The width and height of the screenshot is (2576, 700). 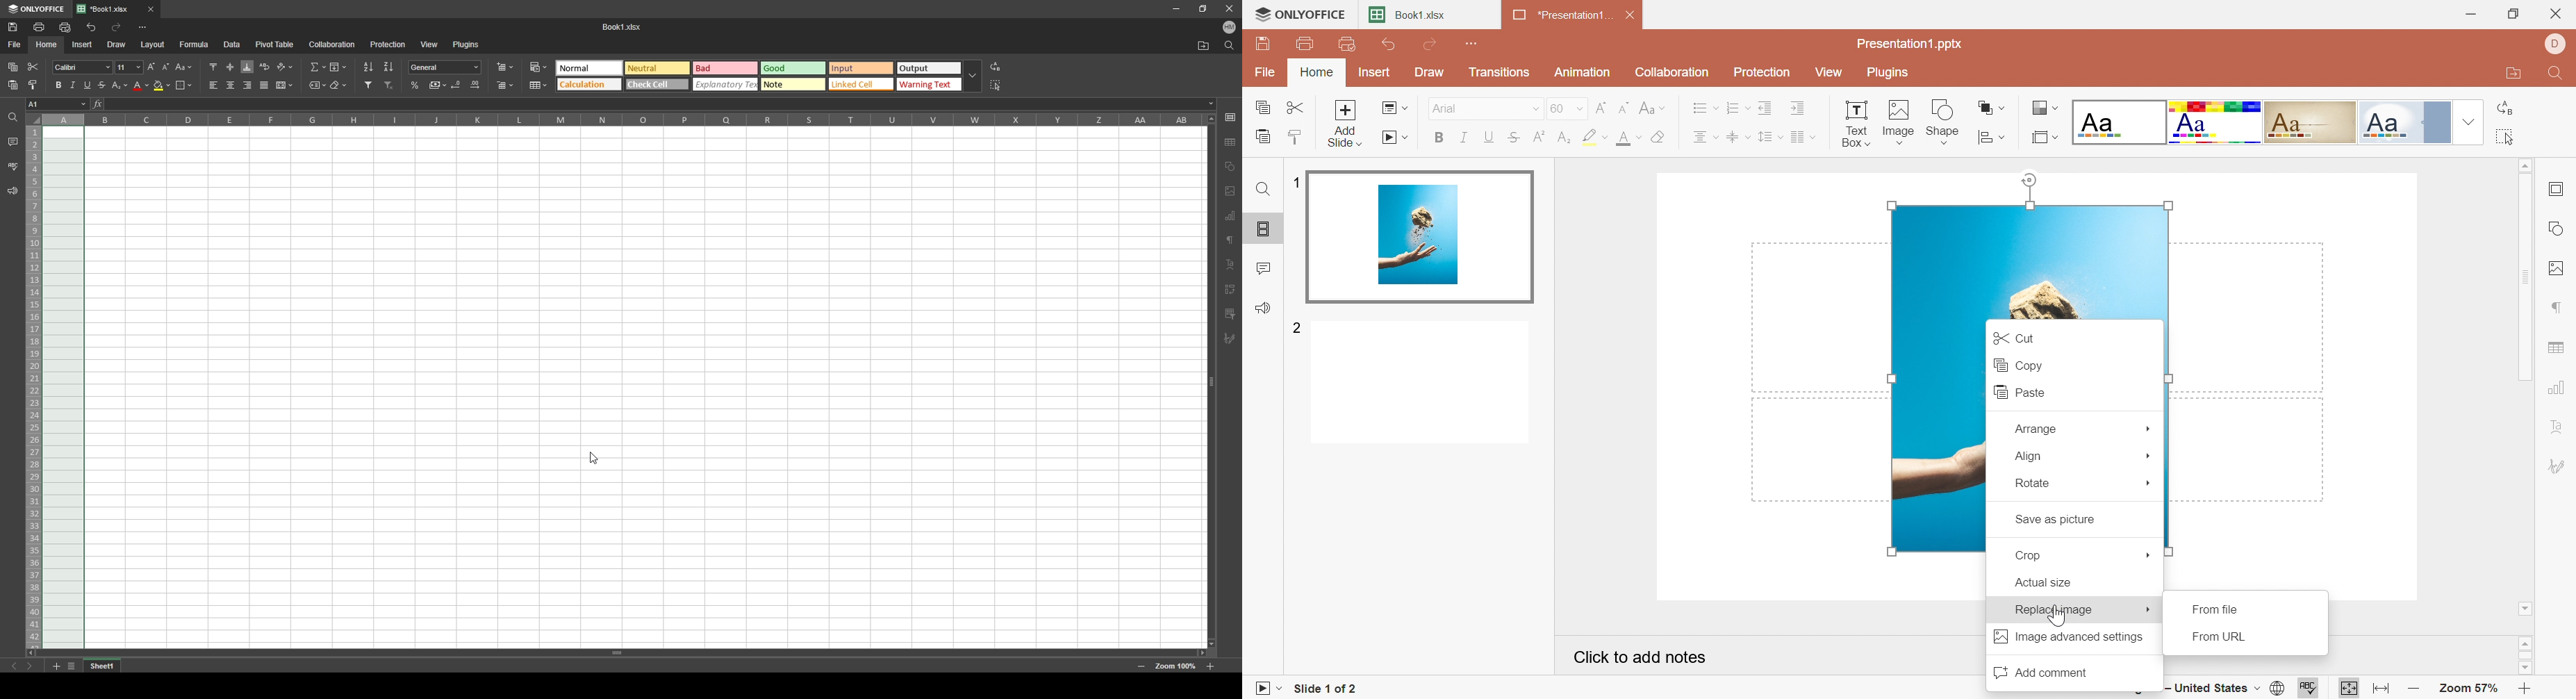 What do you see at coordinates (1658, 136) in the screenshot?
I see `Clear style` at bounding box center [1658, 136].